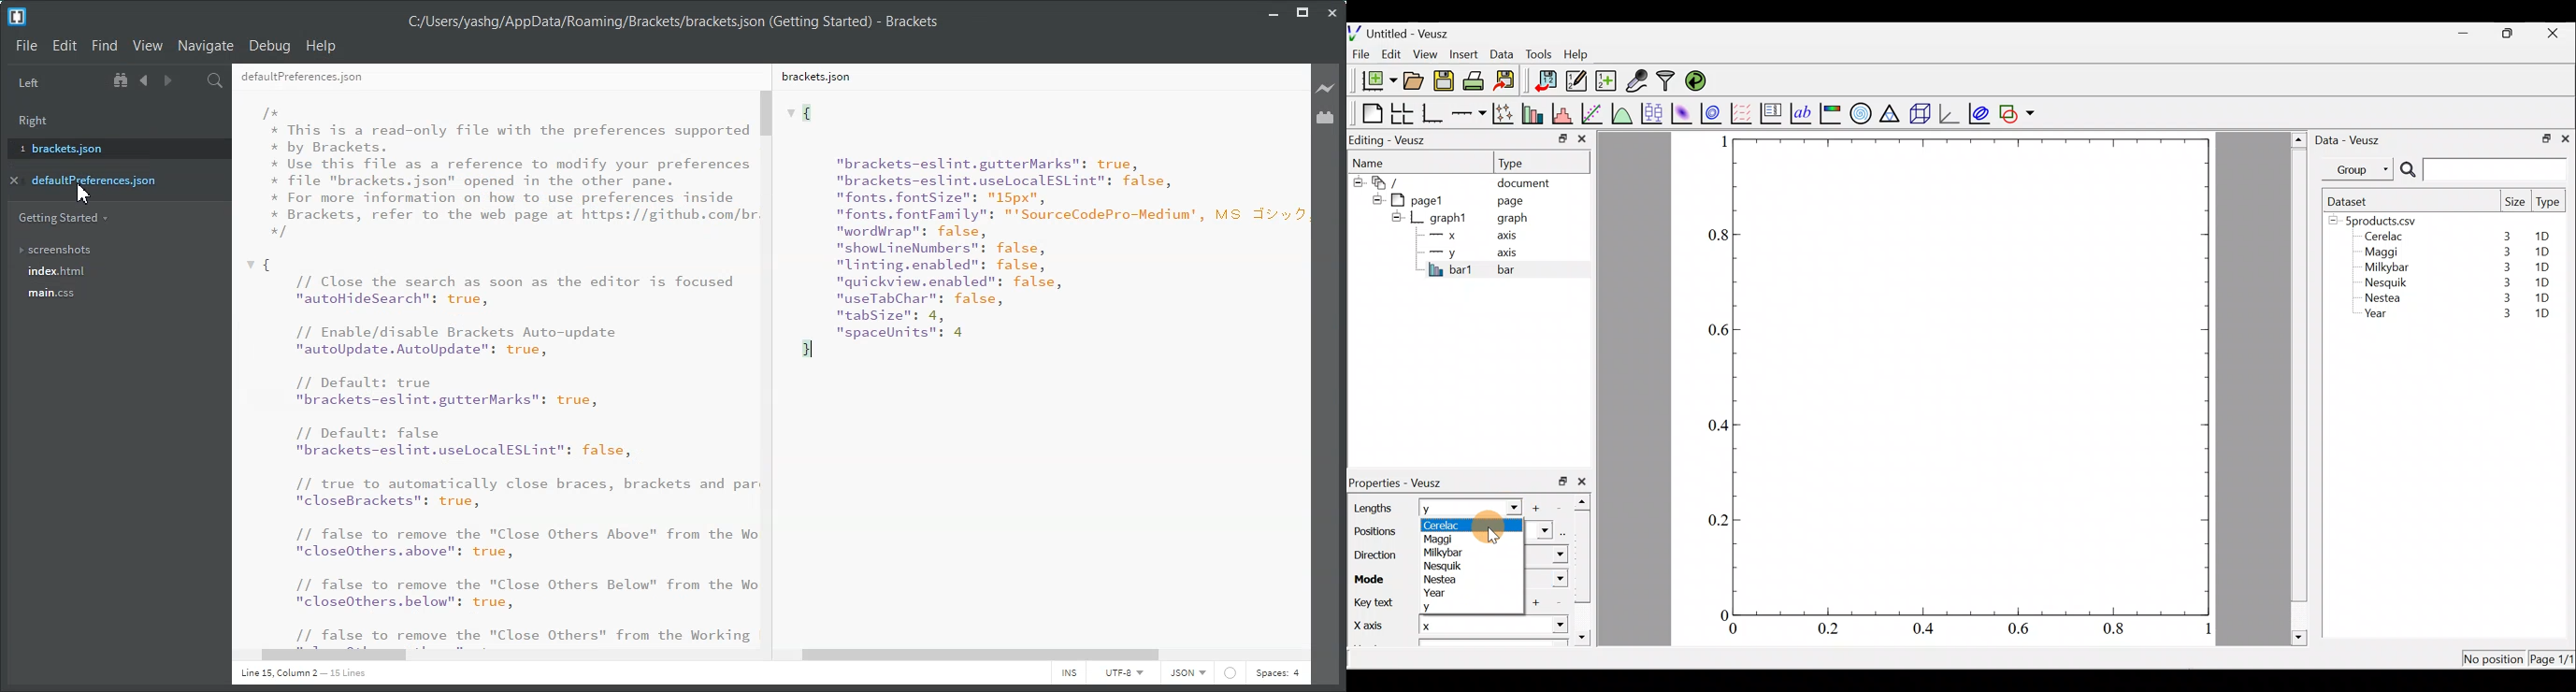  I want to click on Search bar, so click(2482, 170).